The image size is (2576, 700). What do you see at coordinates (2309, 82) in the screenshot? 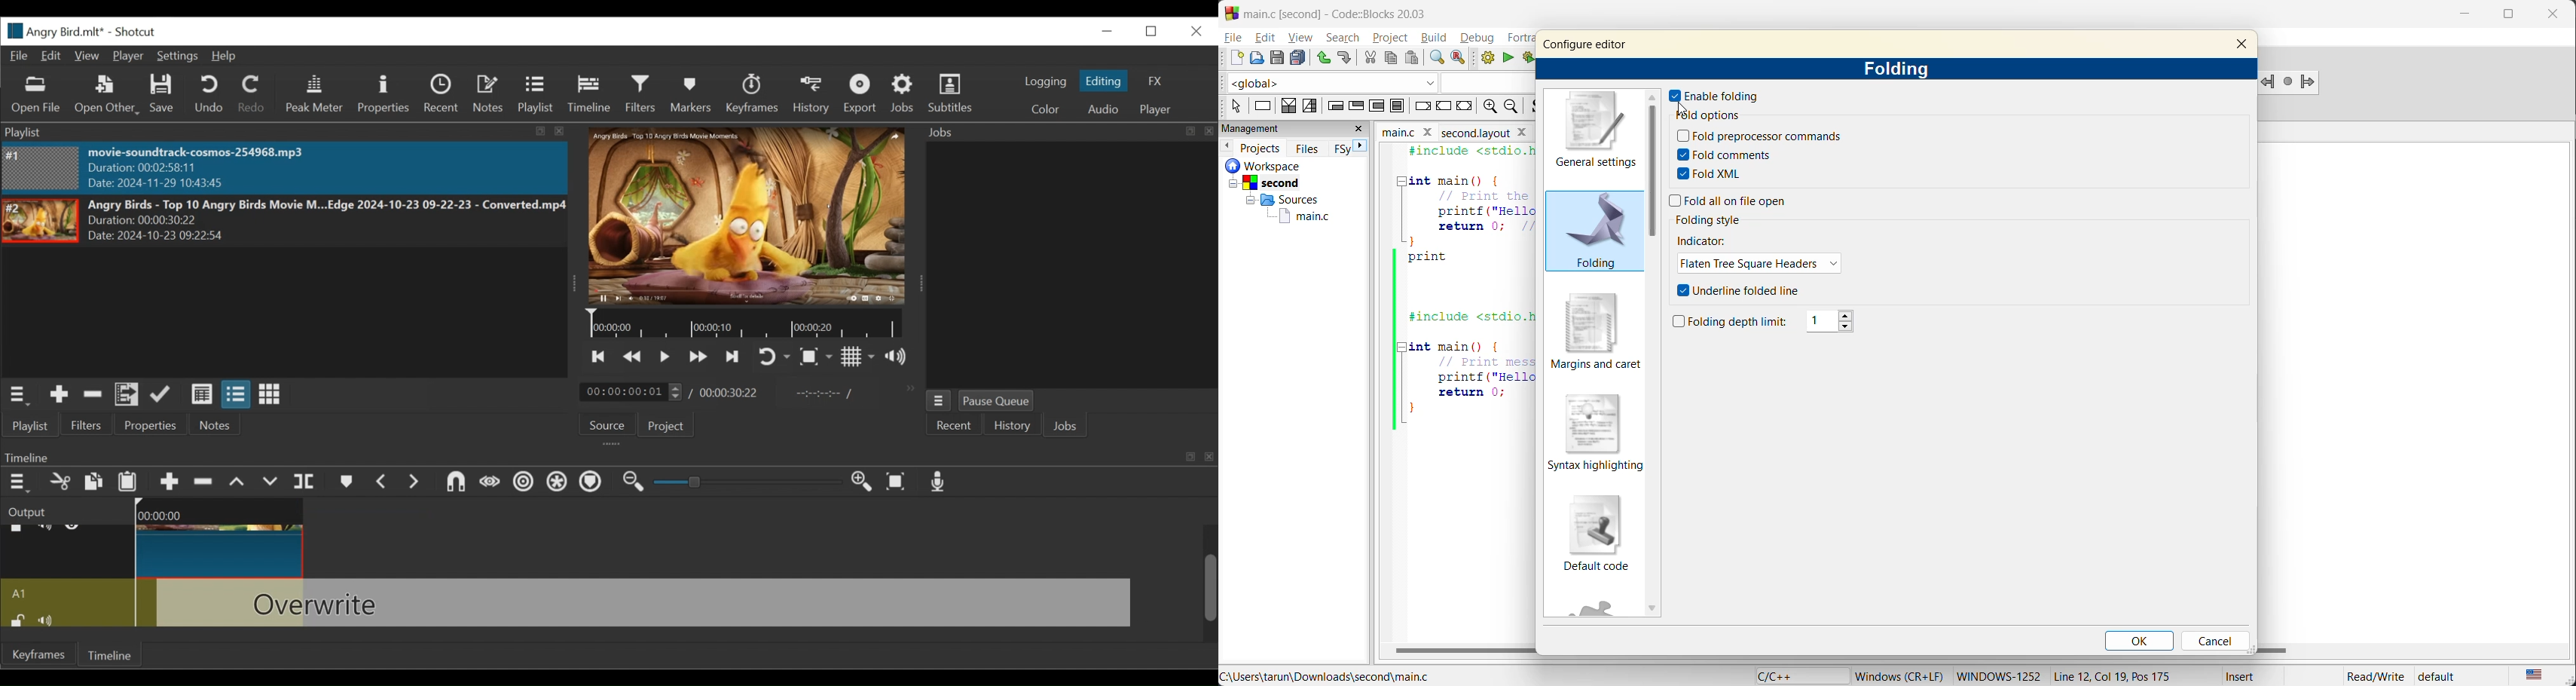
I see `jump forward` at bounding box center [2309, 82].